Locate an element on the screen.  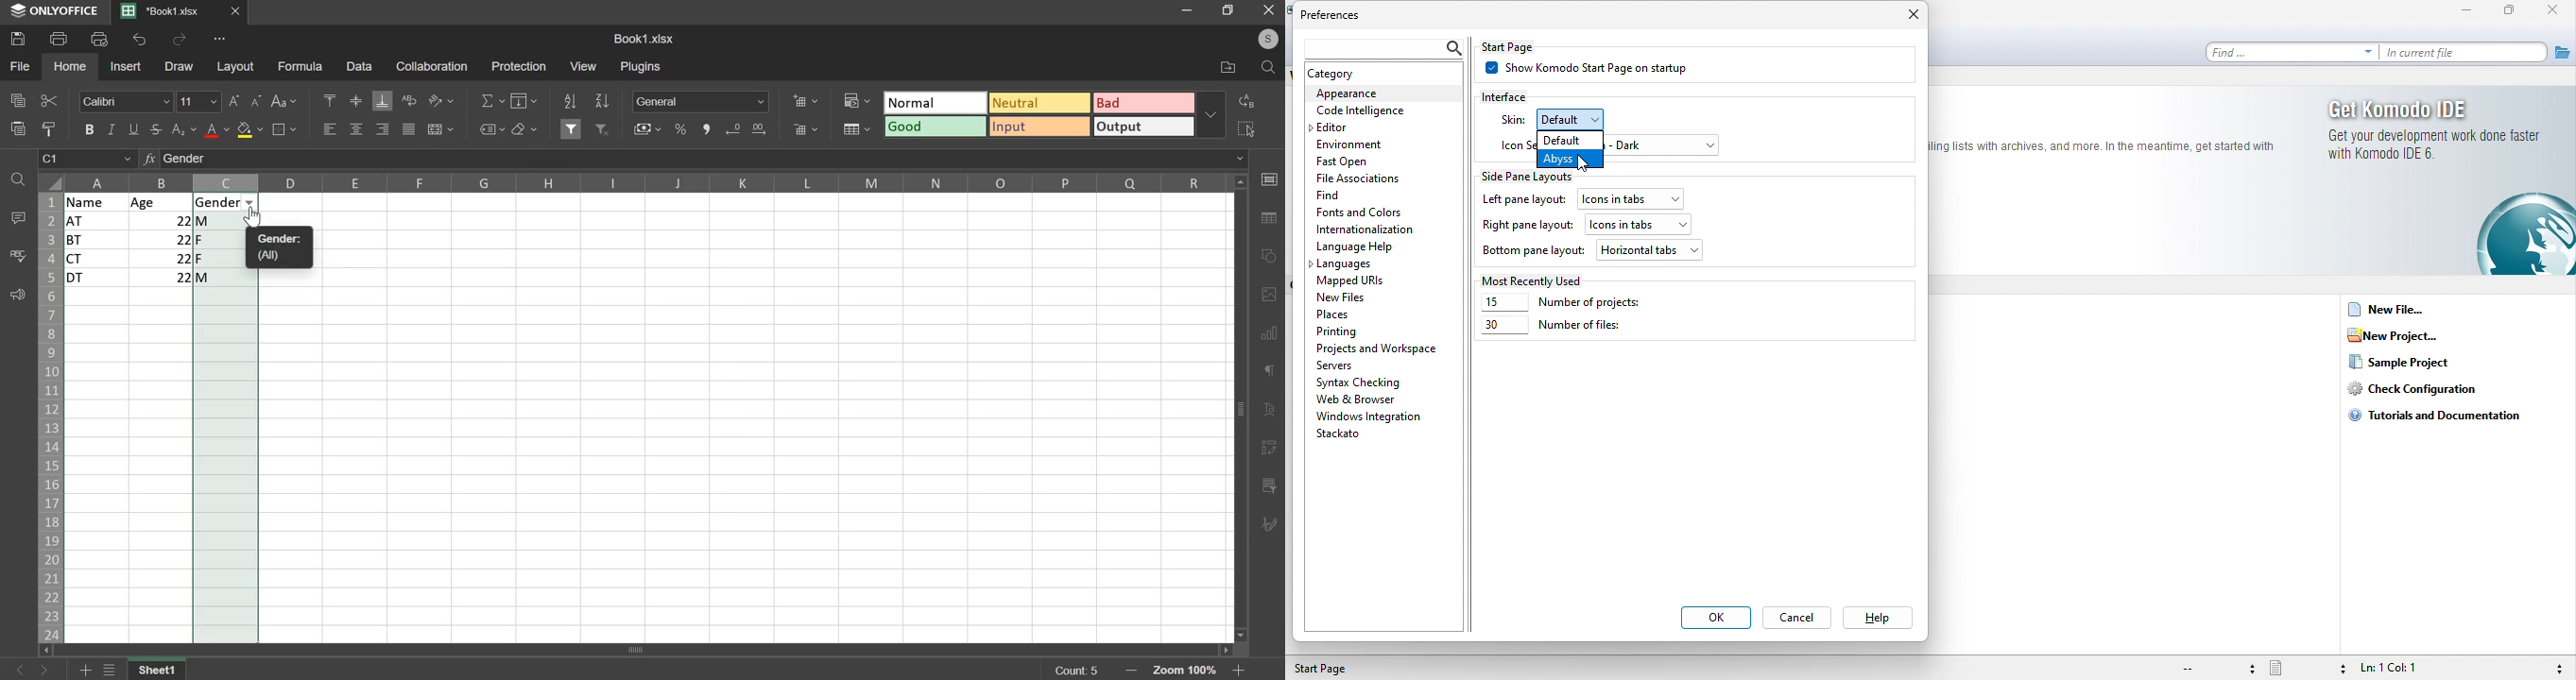
file encoding is located at coordinates (2216, 669).